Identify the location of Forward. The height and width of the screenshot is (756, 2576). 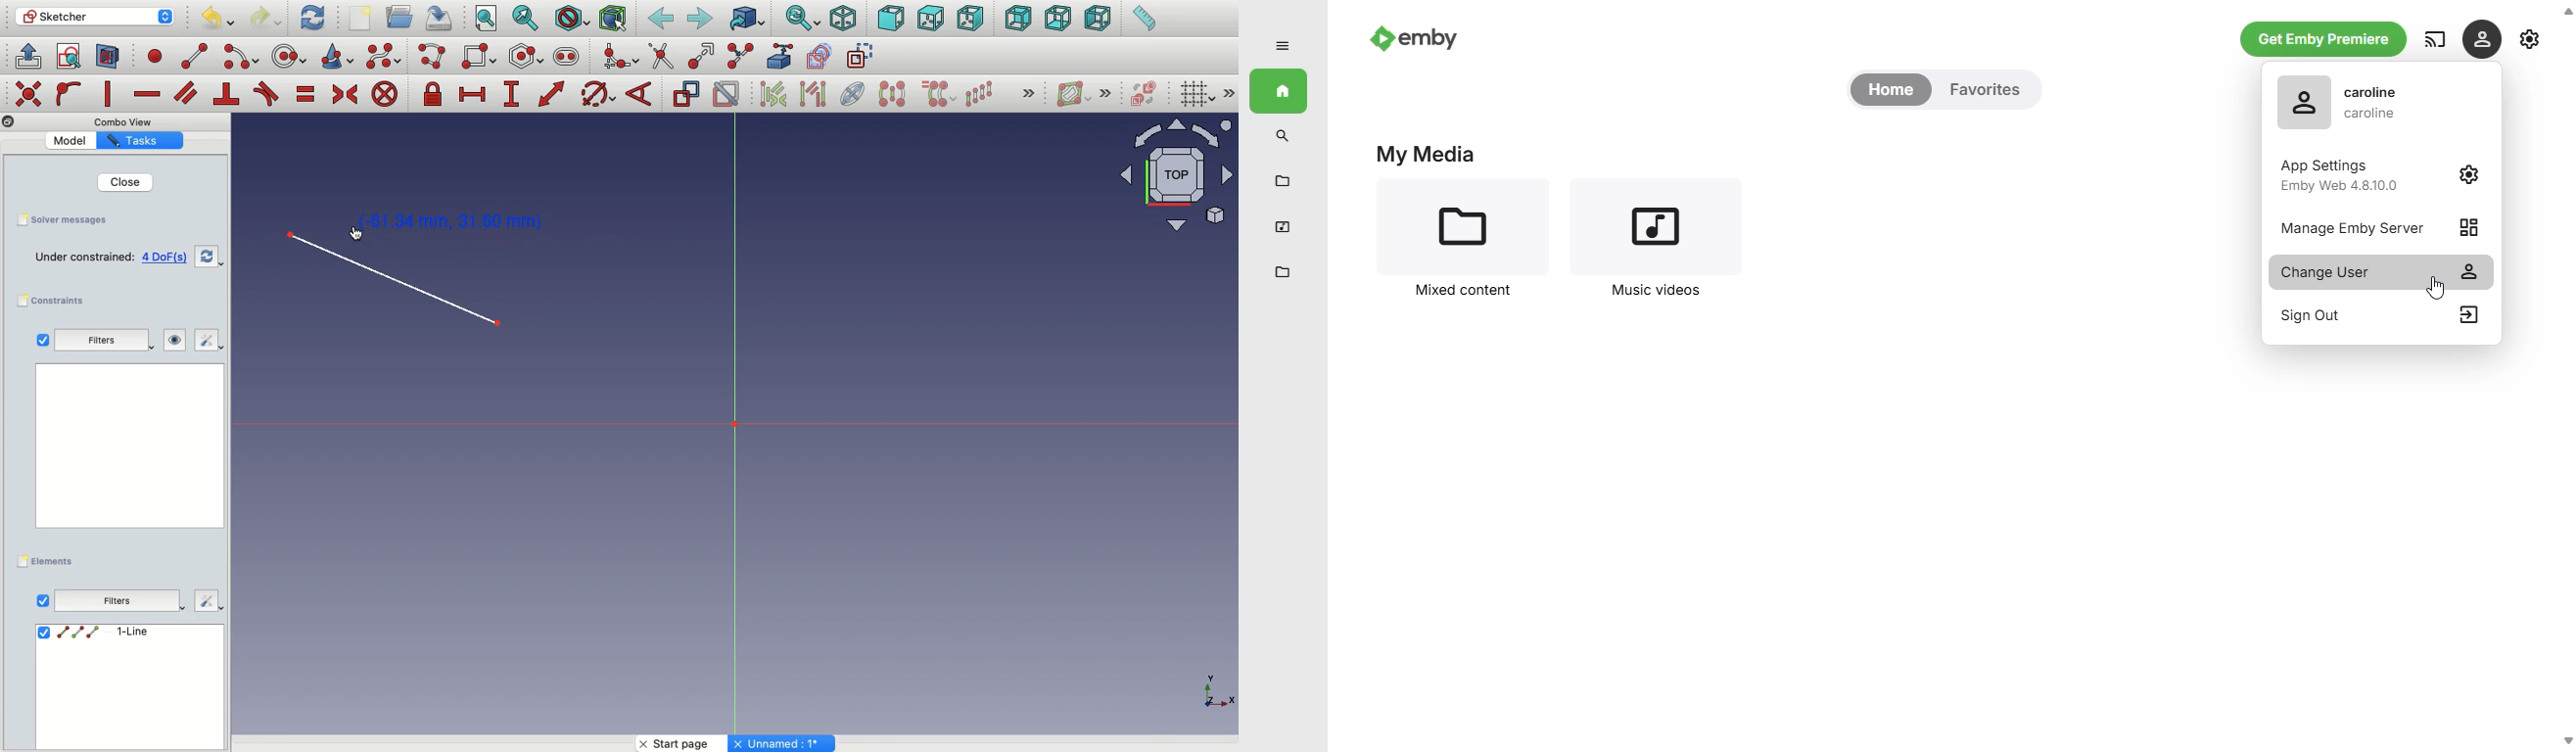
(700, 20).